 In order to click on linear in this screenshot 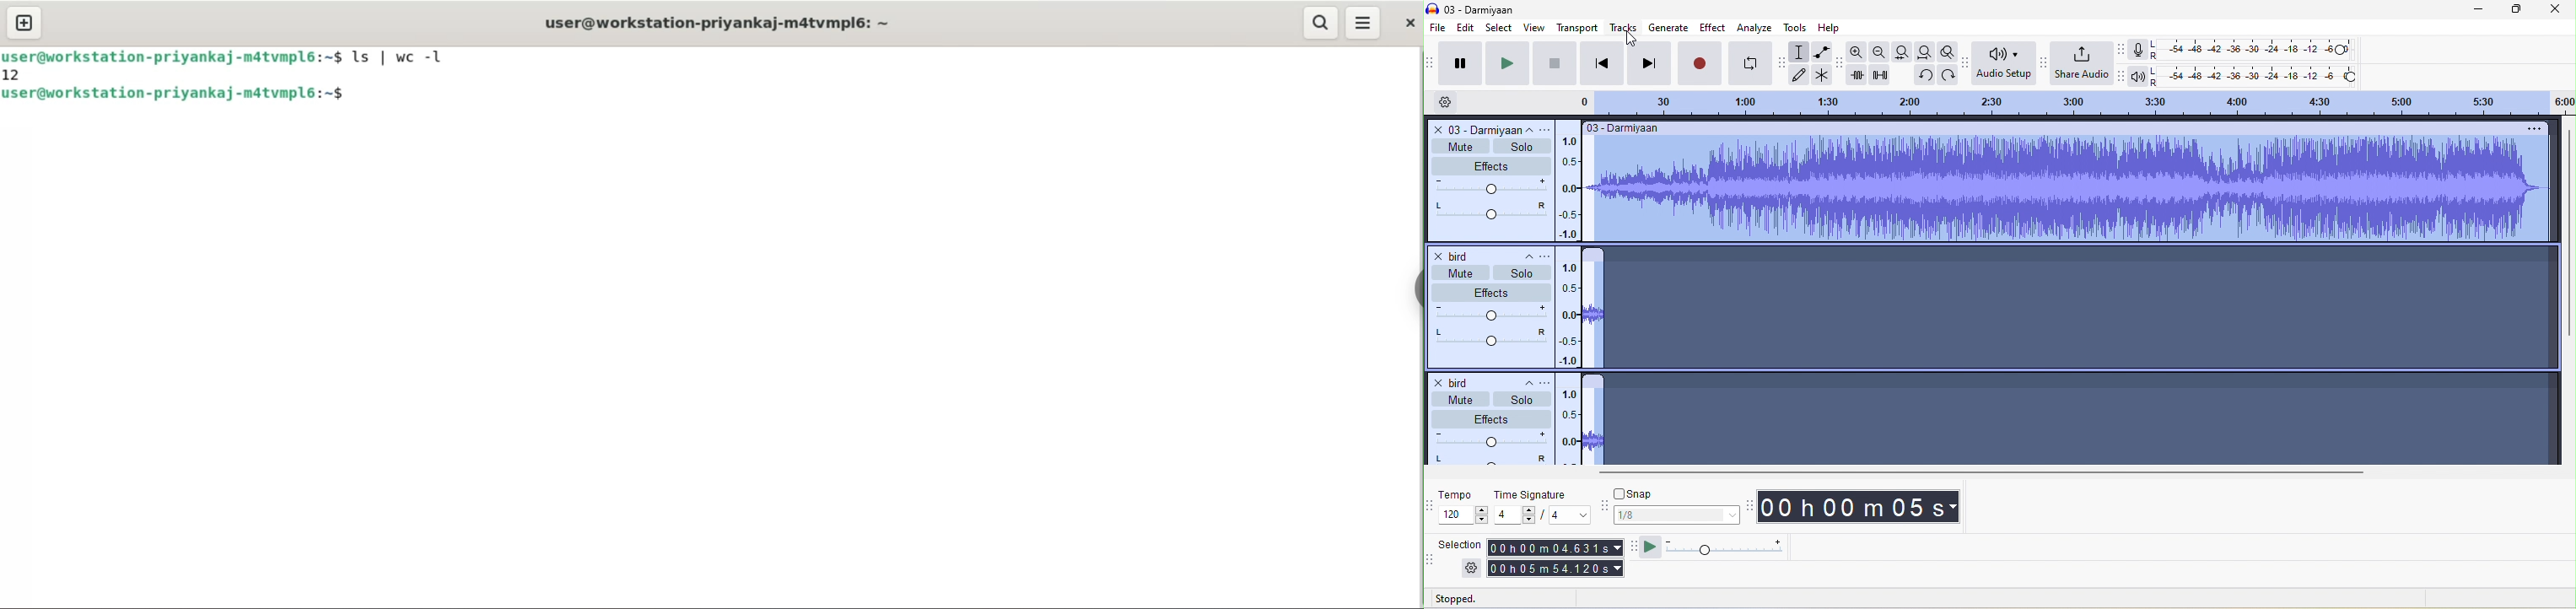, I will do `click(1569, 427)`.